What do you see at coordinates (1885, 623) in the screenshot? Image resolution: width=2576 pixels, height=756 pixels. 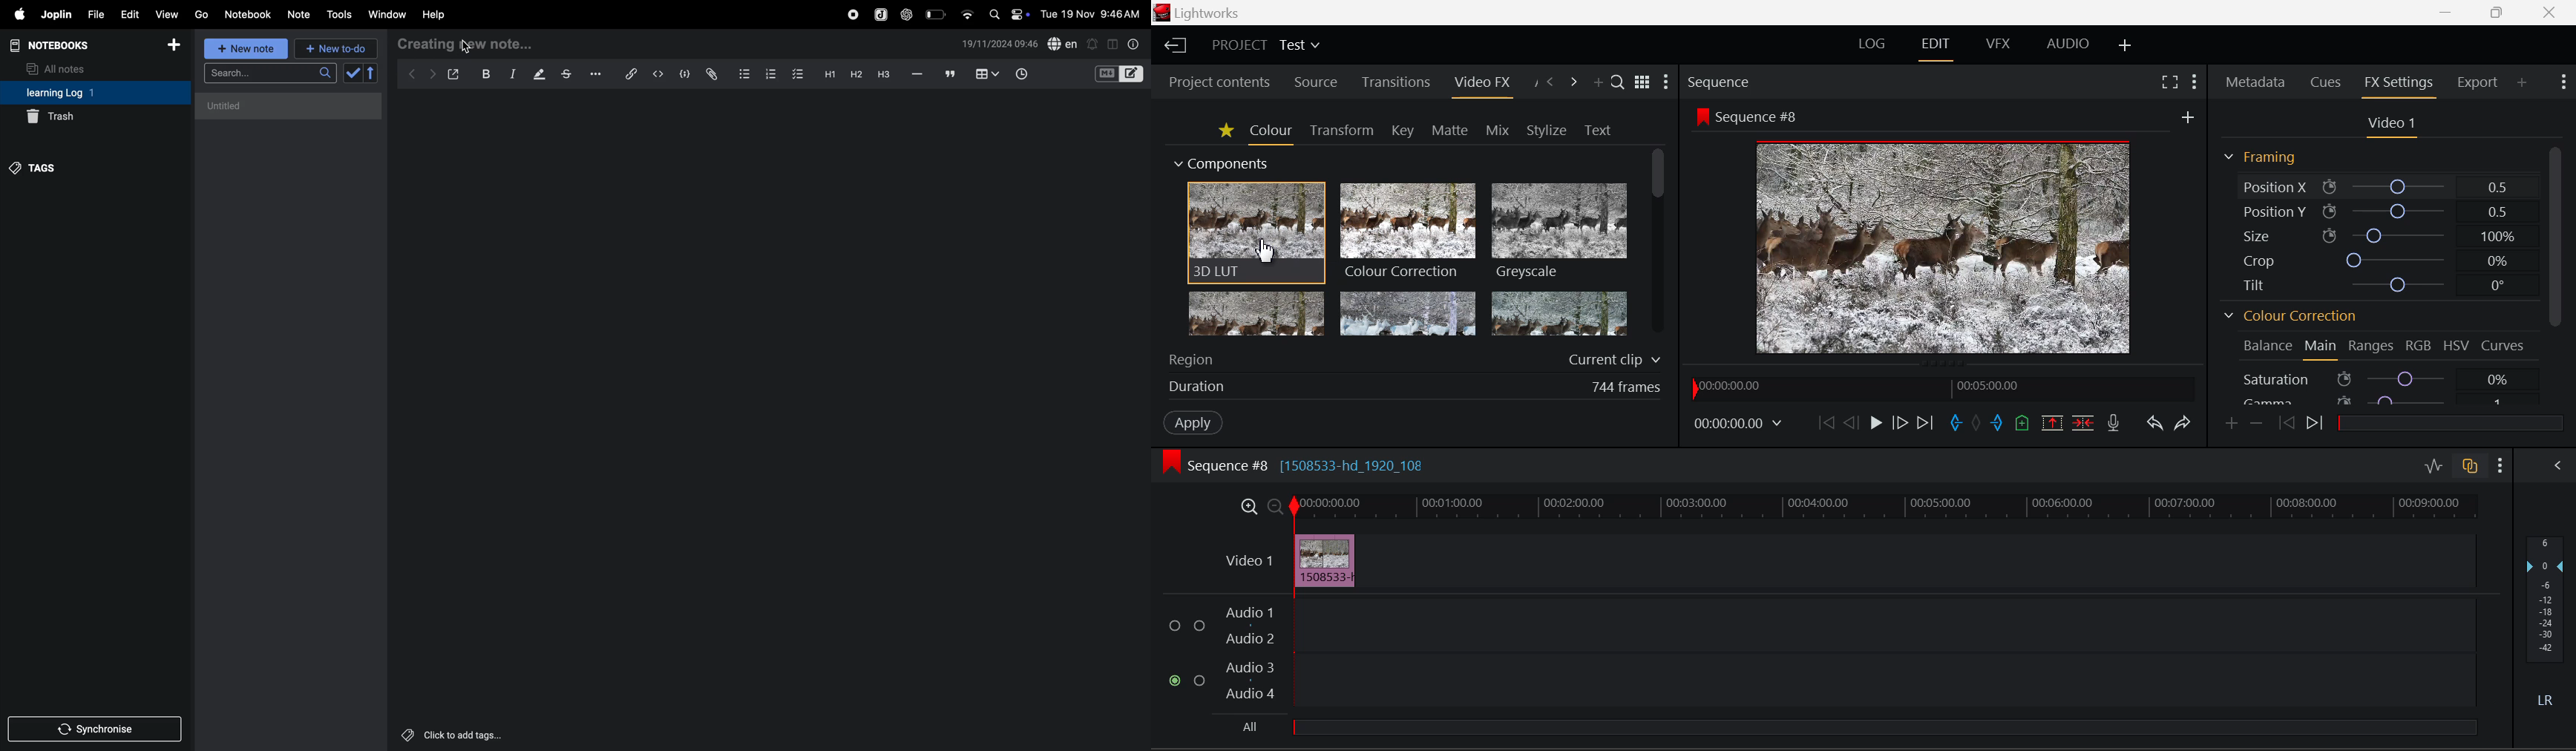 I see `Audio Track` at bounding box center [1885, 623].